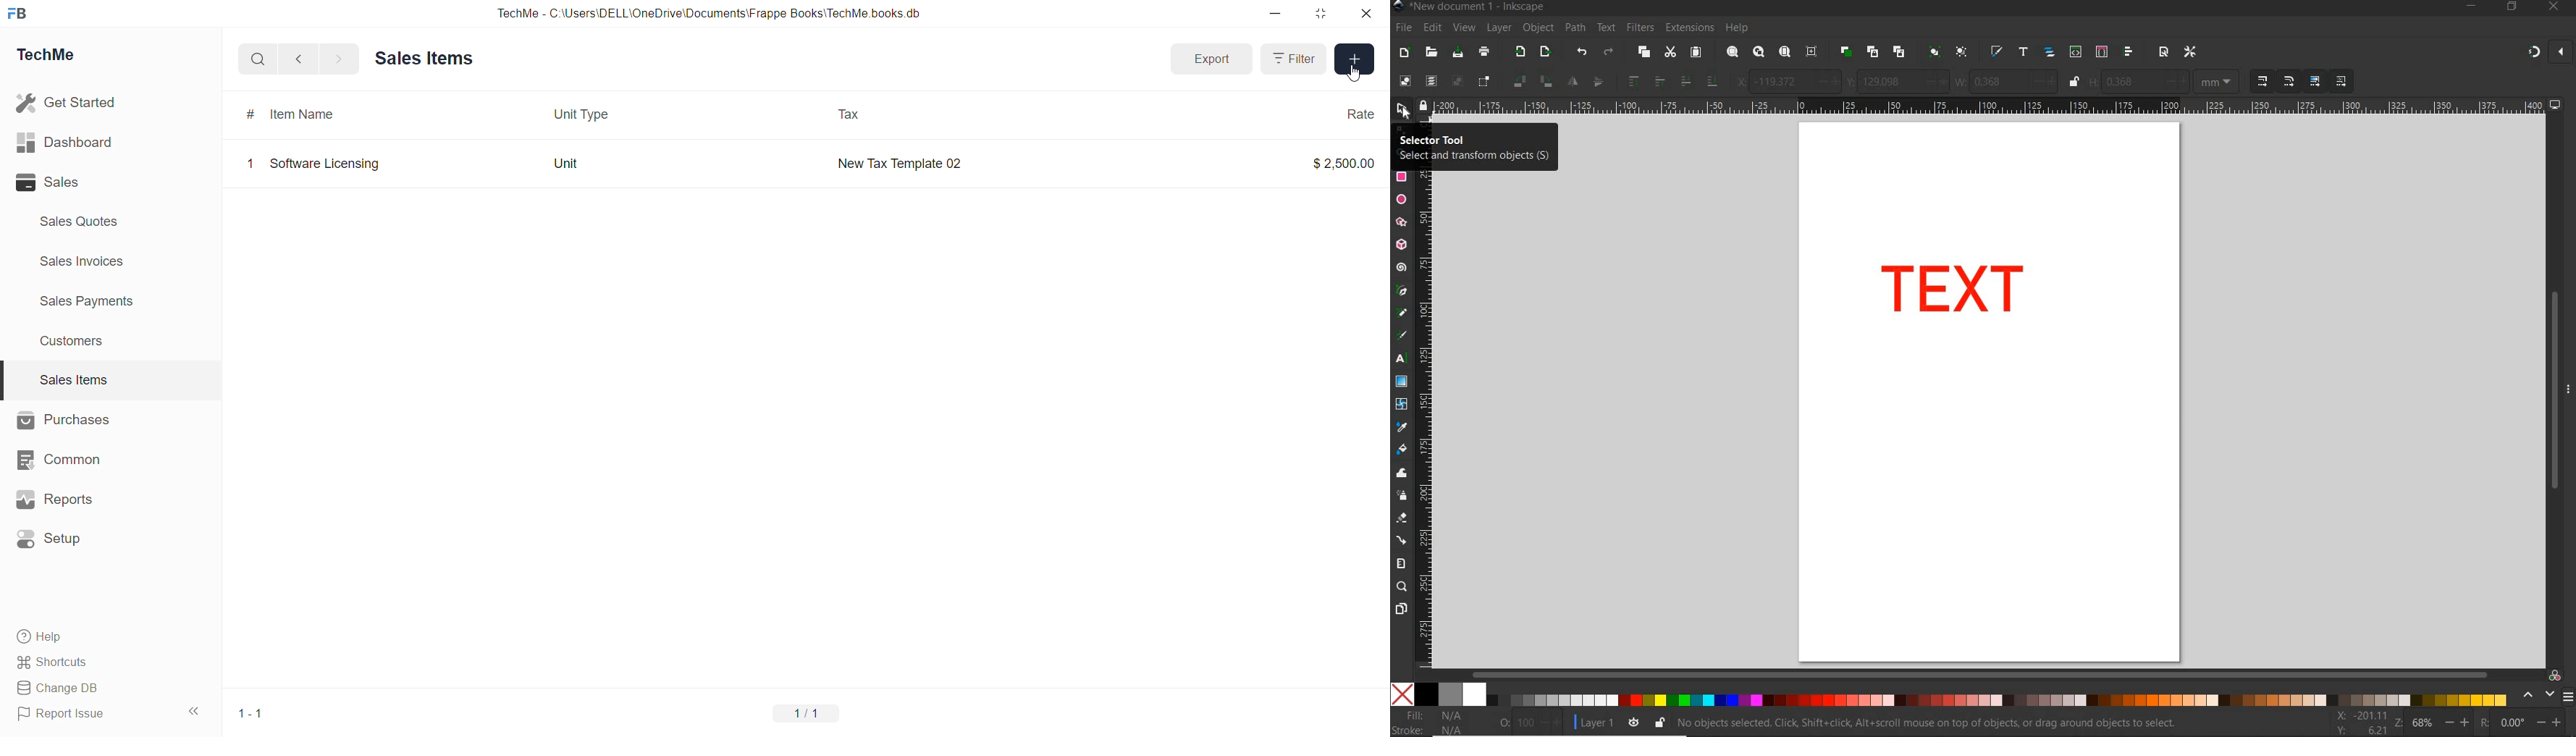 This screenshot has height=756, width=2576. I want to click on NEW, so click(1403, 53).